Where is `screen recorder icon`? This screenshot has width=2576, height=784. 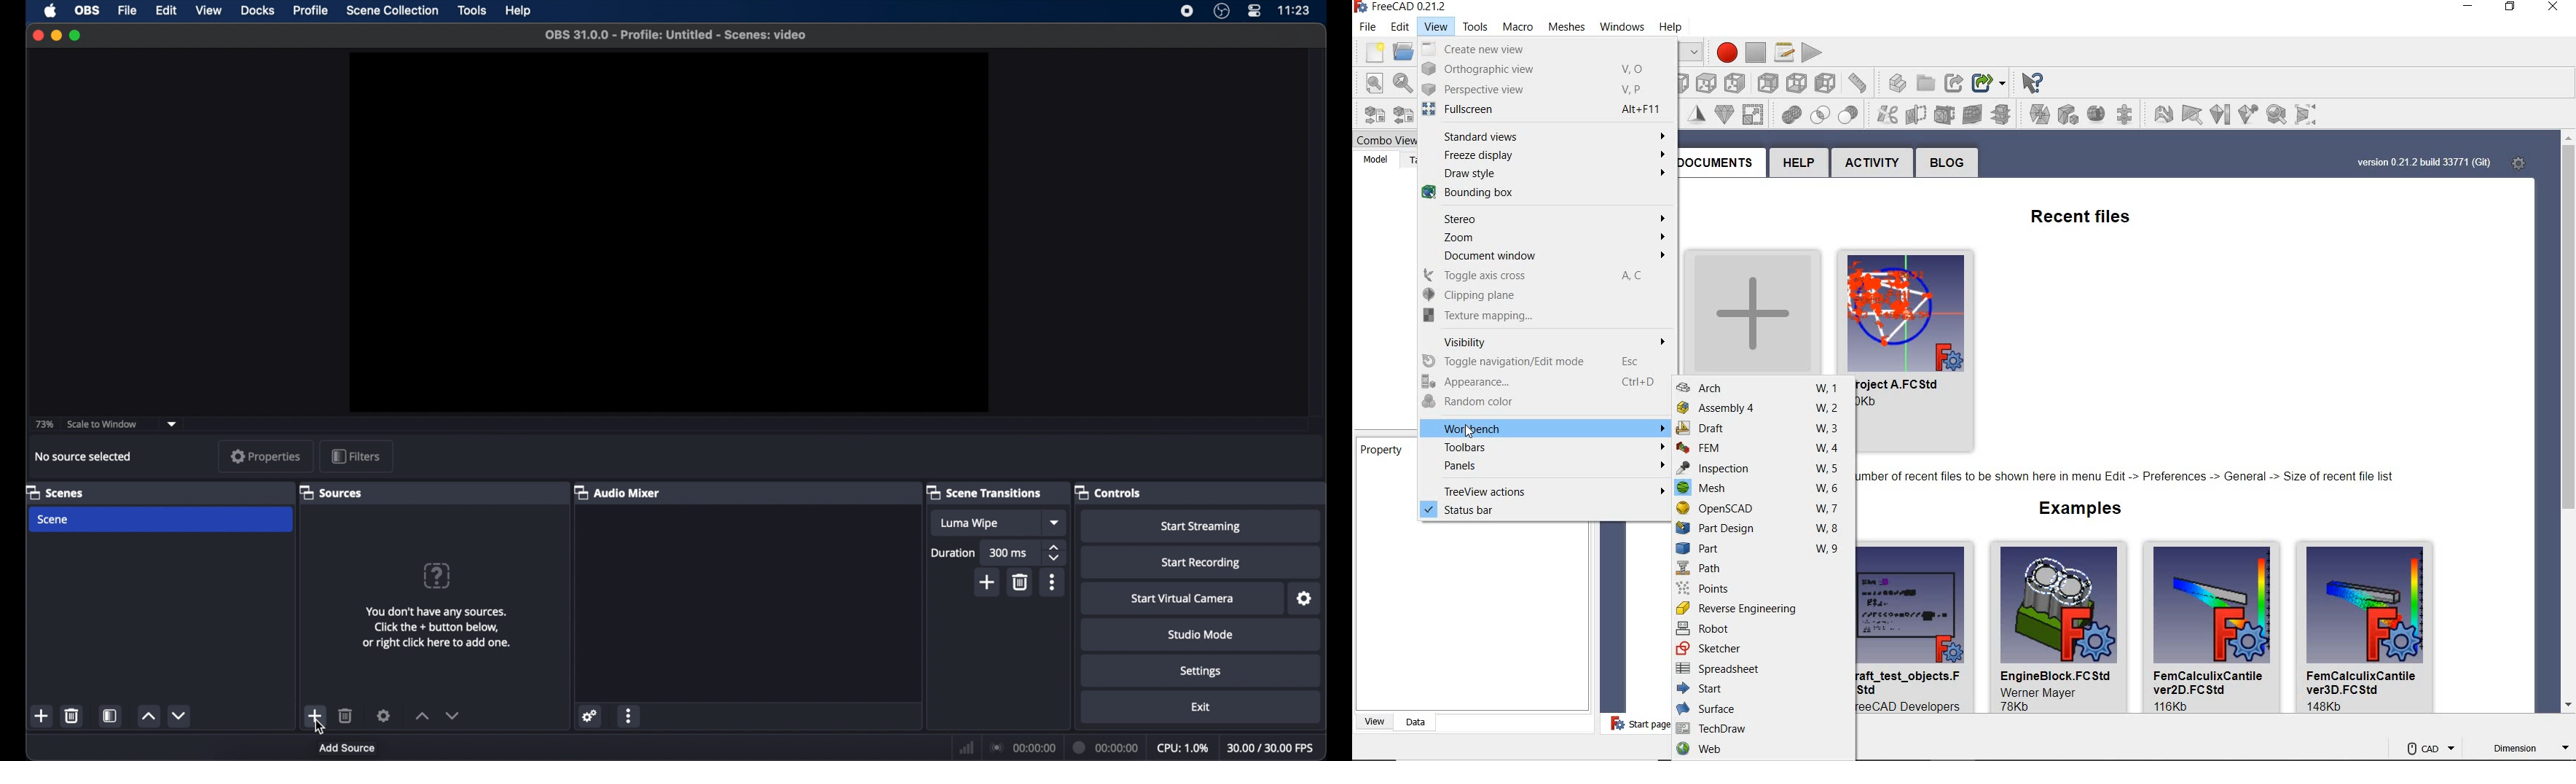
screen recorder icon is located at coordinates (1187, 11).